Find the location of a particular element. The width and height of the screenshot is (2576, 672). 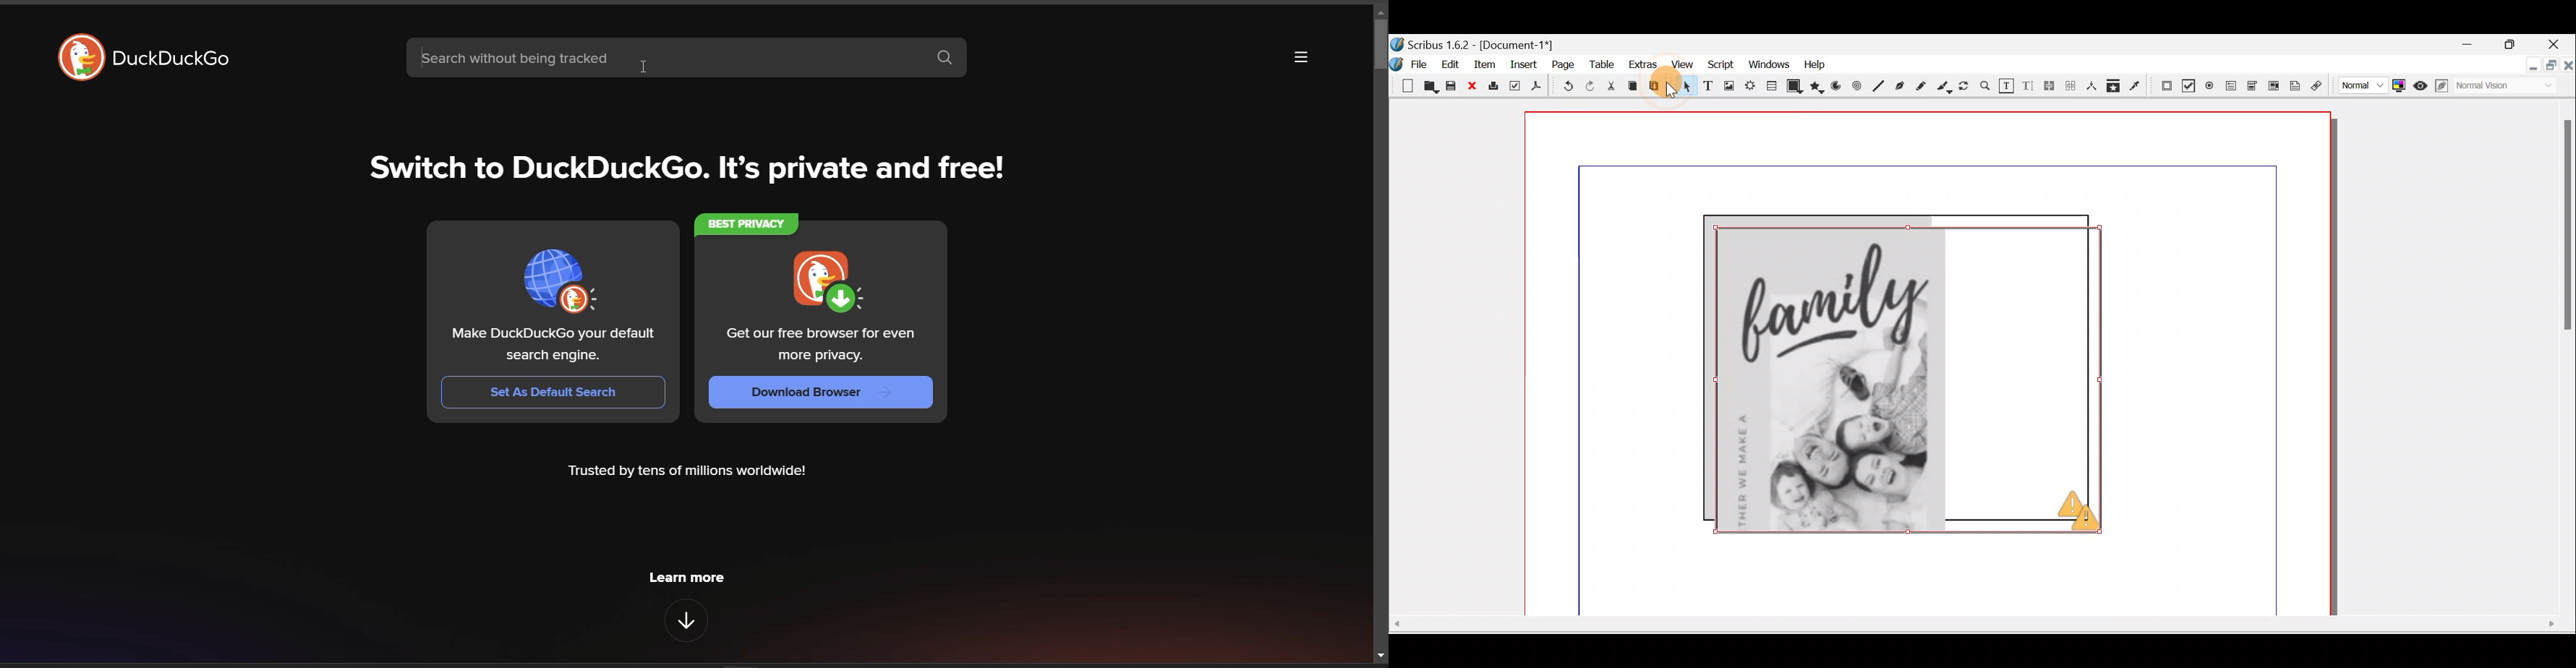

PDF radio button is located at coordinates (2210, 85).